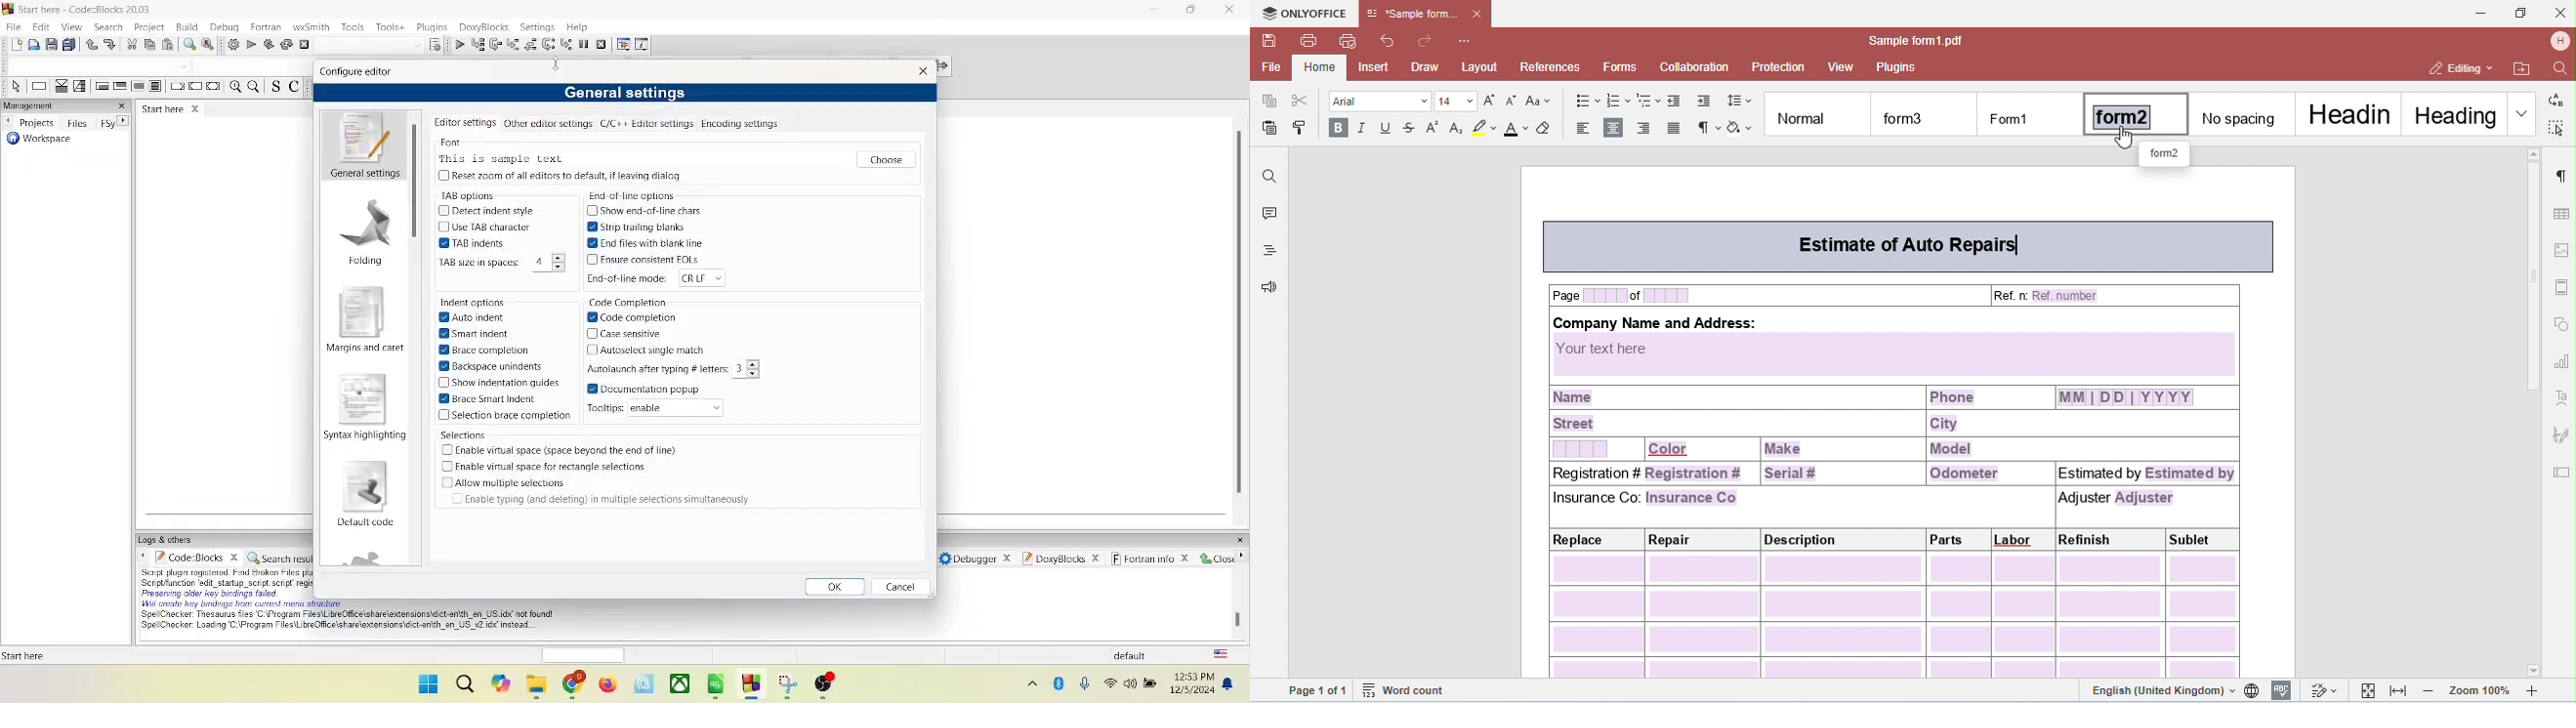  Describe the element at coordinates (1086, 685) in the screenshot. I see `microphone` at that location.